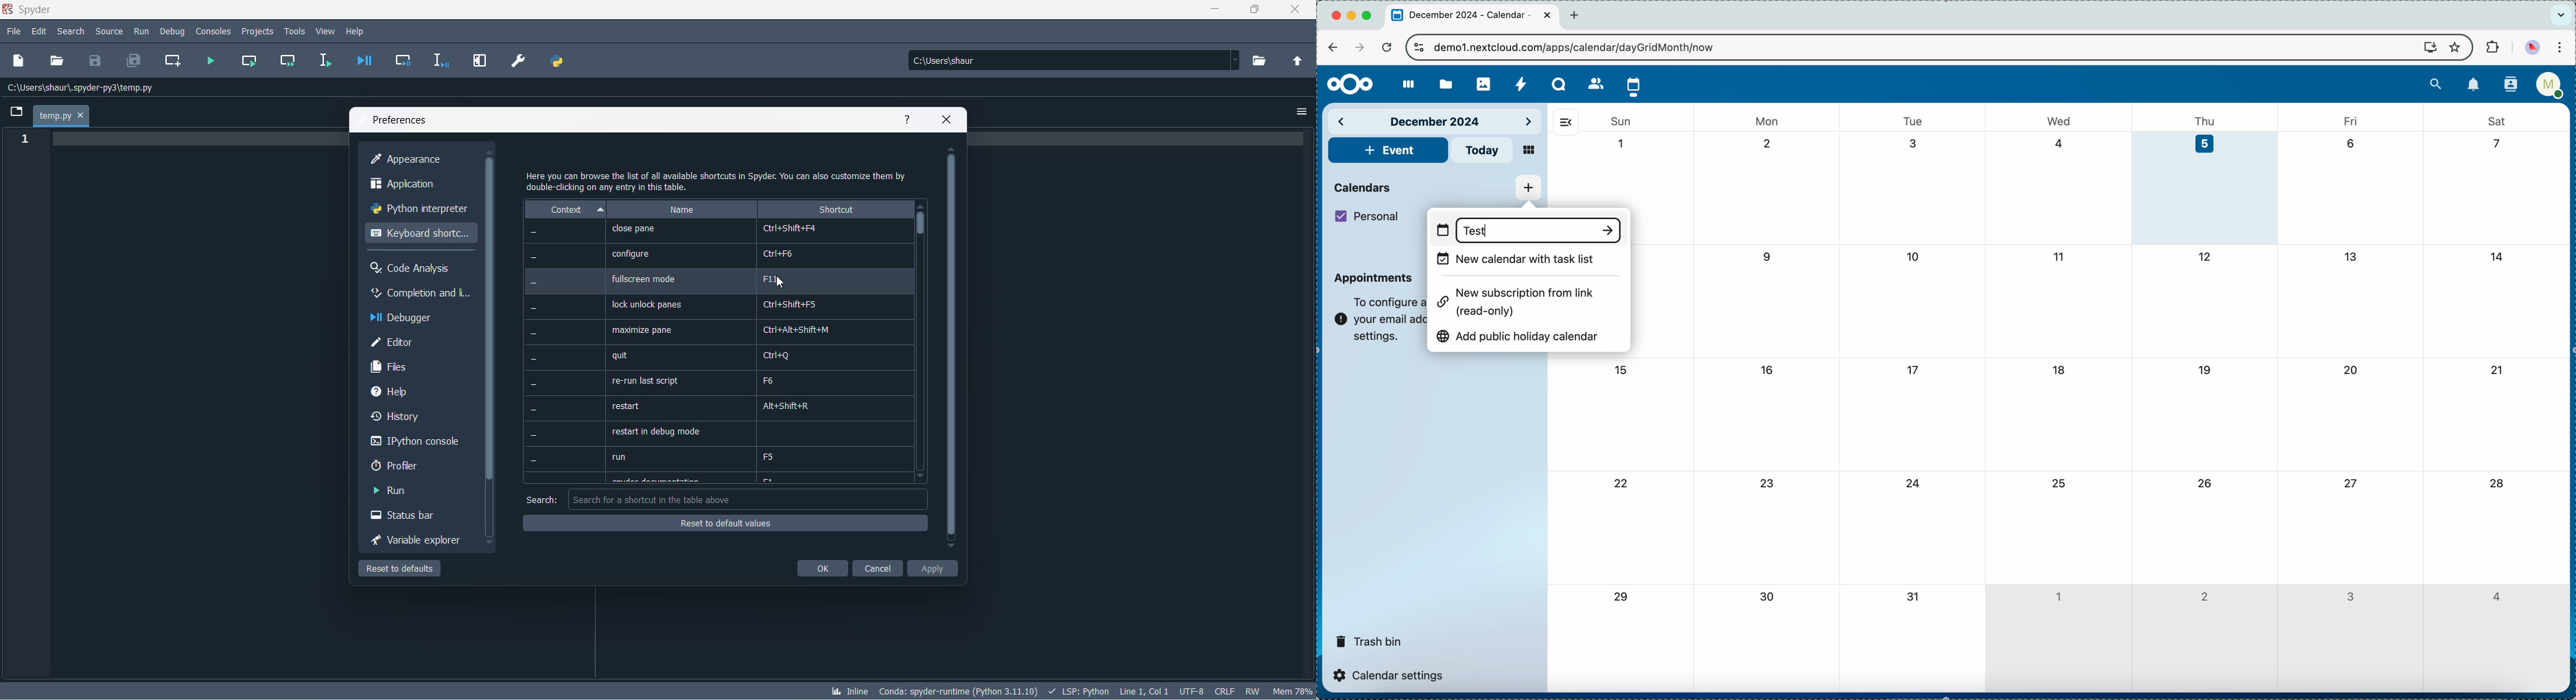  What do you see at coordinates (412, 391) in the screenshot?
I see `help` at bounding box center [412, 391].